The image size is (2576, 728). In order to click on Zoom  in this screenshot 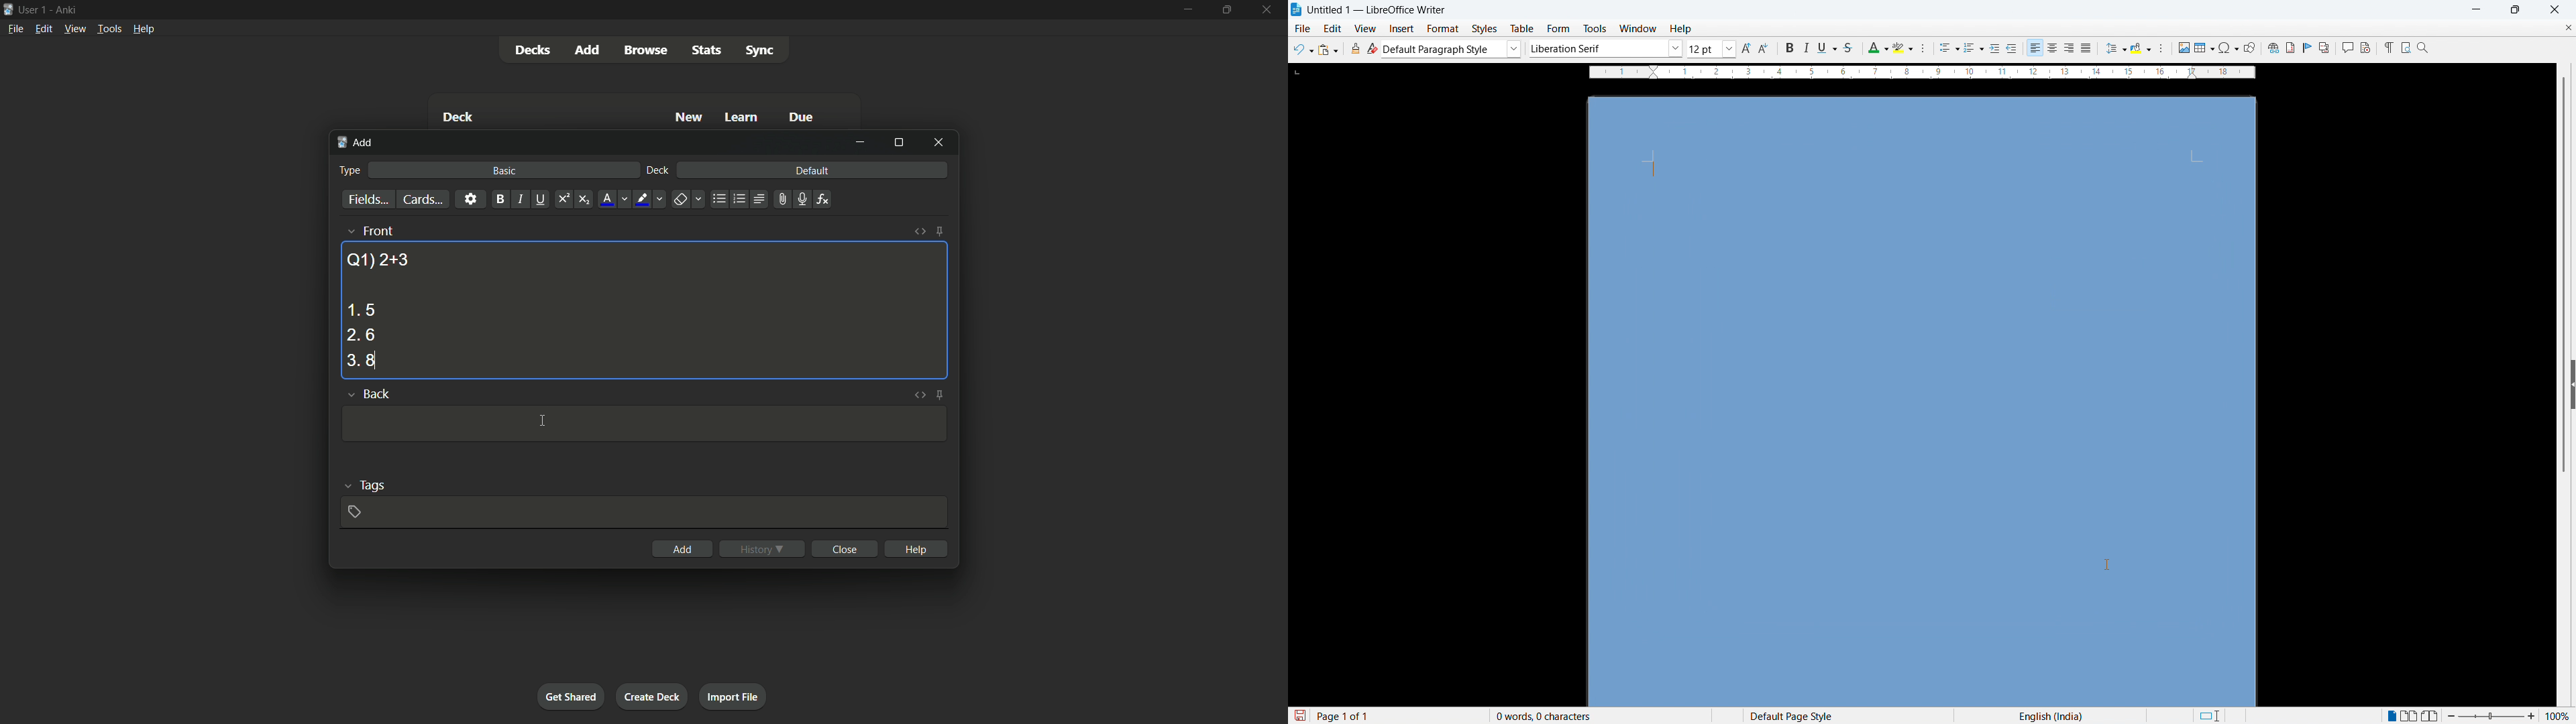, I will do `click(2423, 47)`.